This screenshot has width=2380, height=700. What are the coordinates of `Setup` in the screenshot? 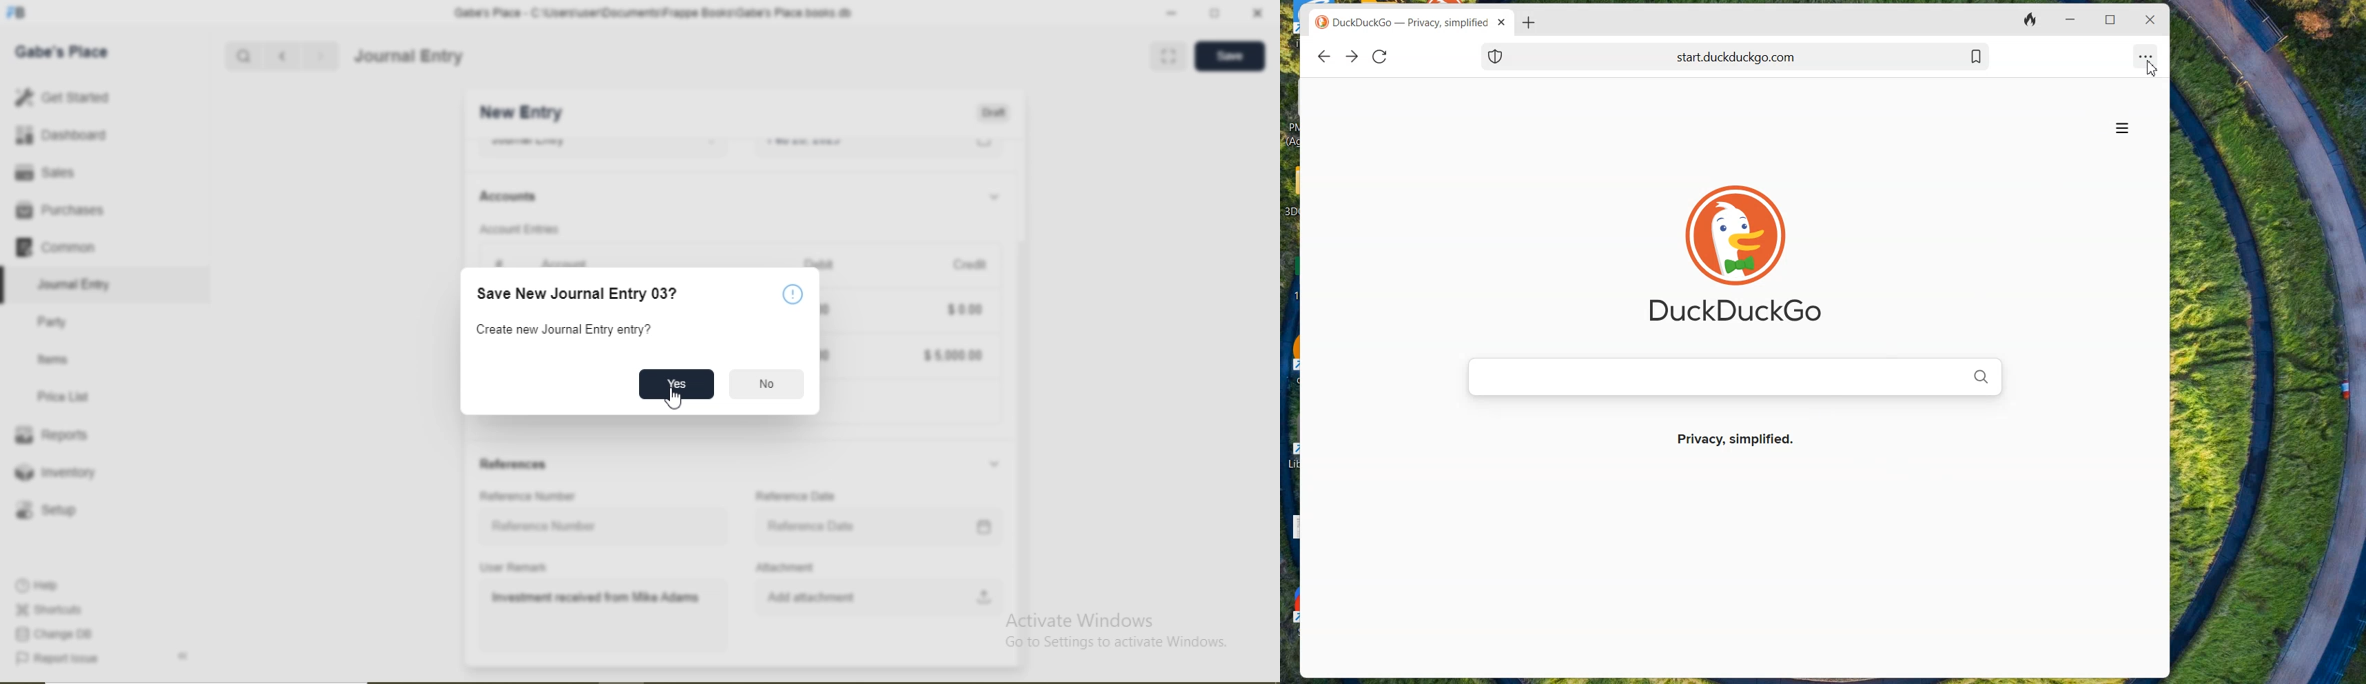 It's located at (45, 510).